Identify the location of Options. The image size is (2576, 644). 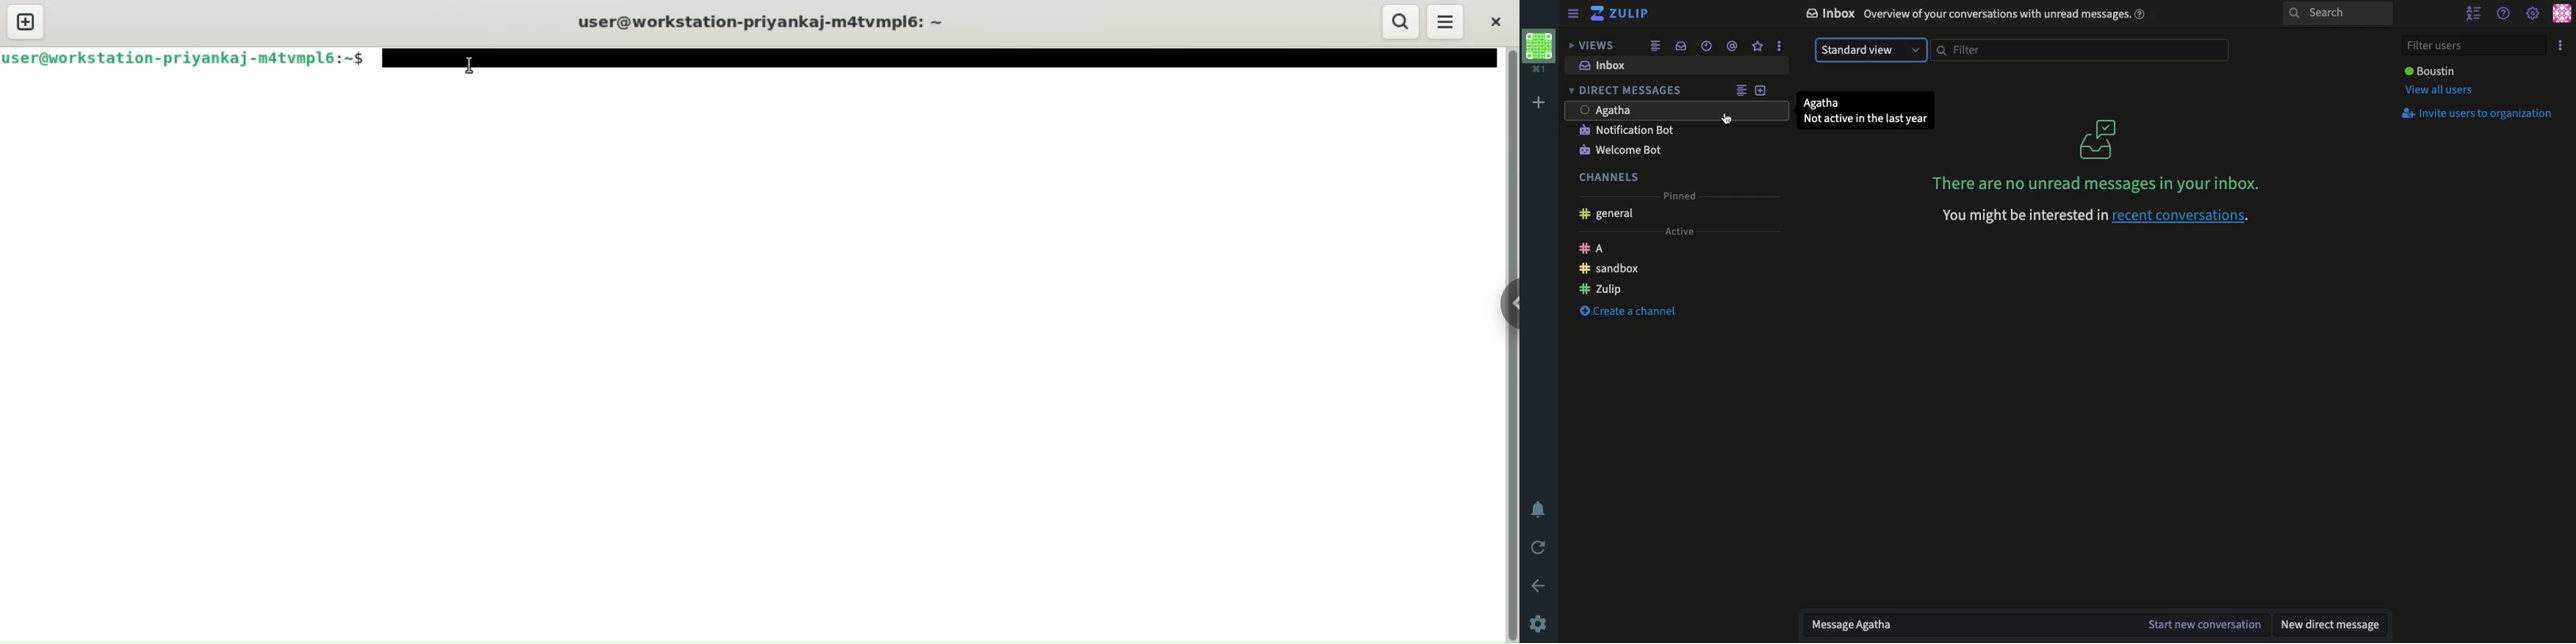
(2561, 46).